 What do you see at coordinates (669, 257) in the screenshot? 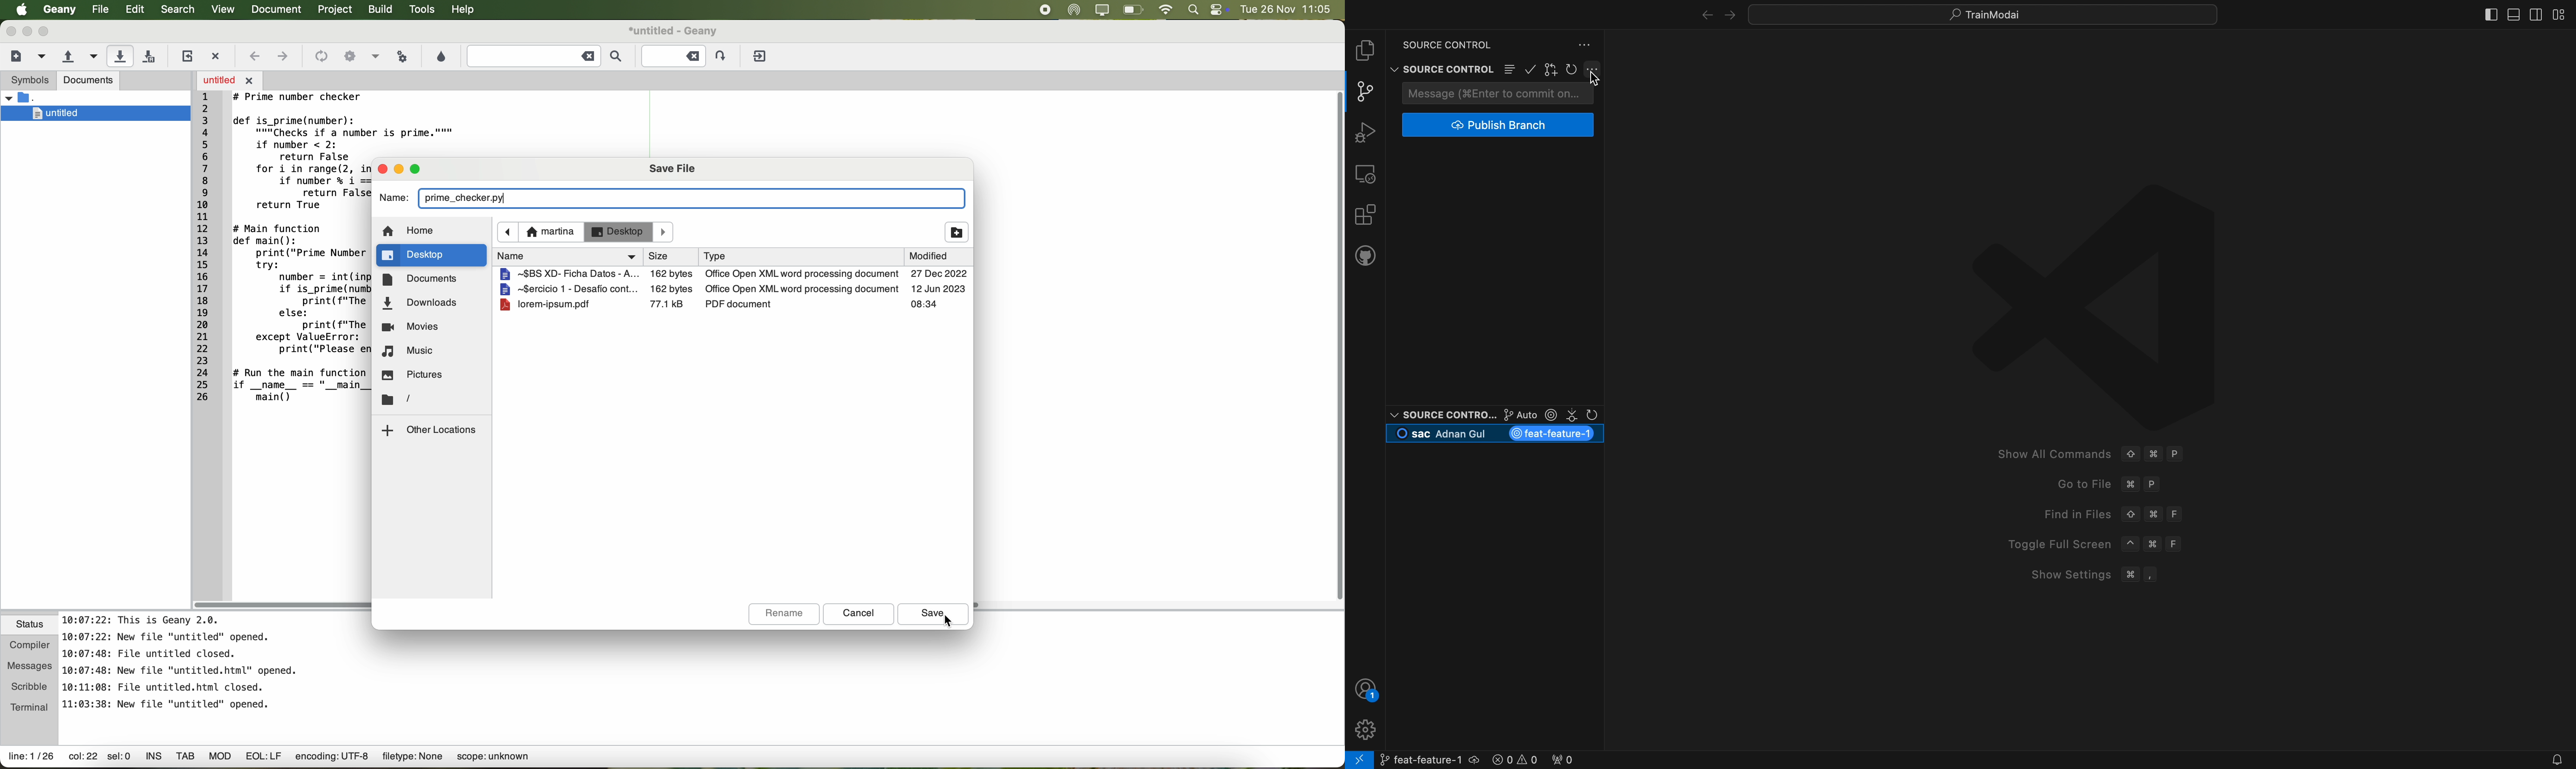
I see `name` at bounding box center [669, 257].